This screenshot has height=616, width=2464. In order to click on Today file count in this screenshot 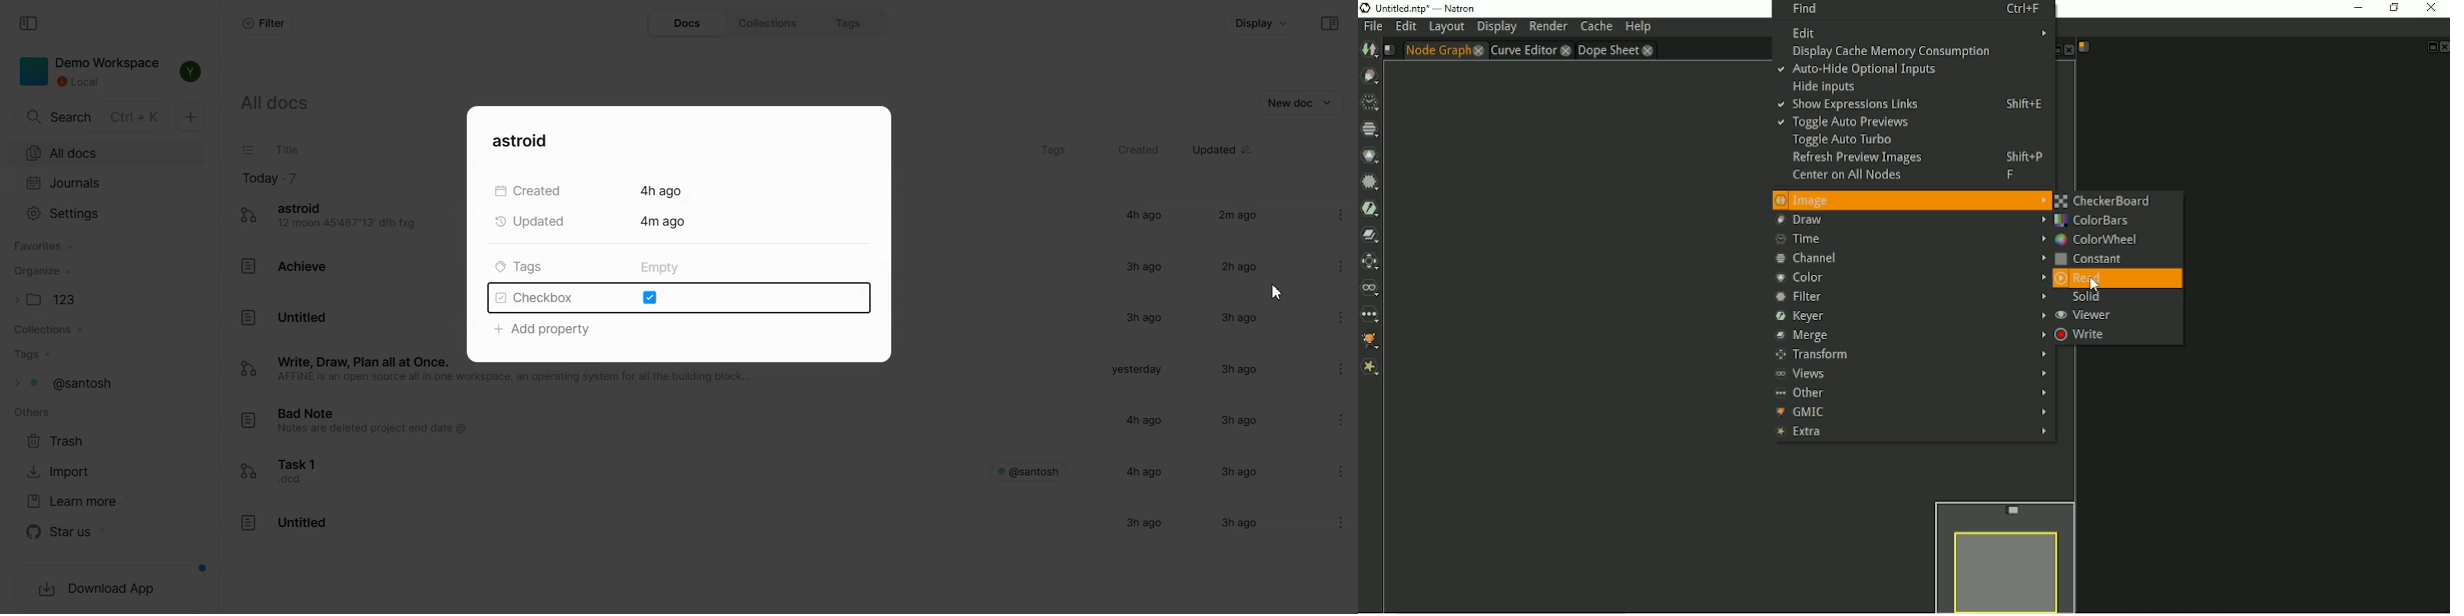, I will do `click(270, 178)`.